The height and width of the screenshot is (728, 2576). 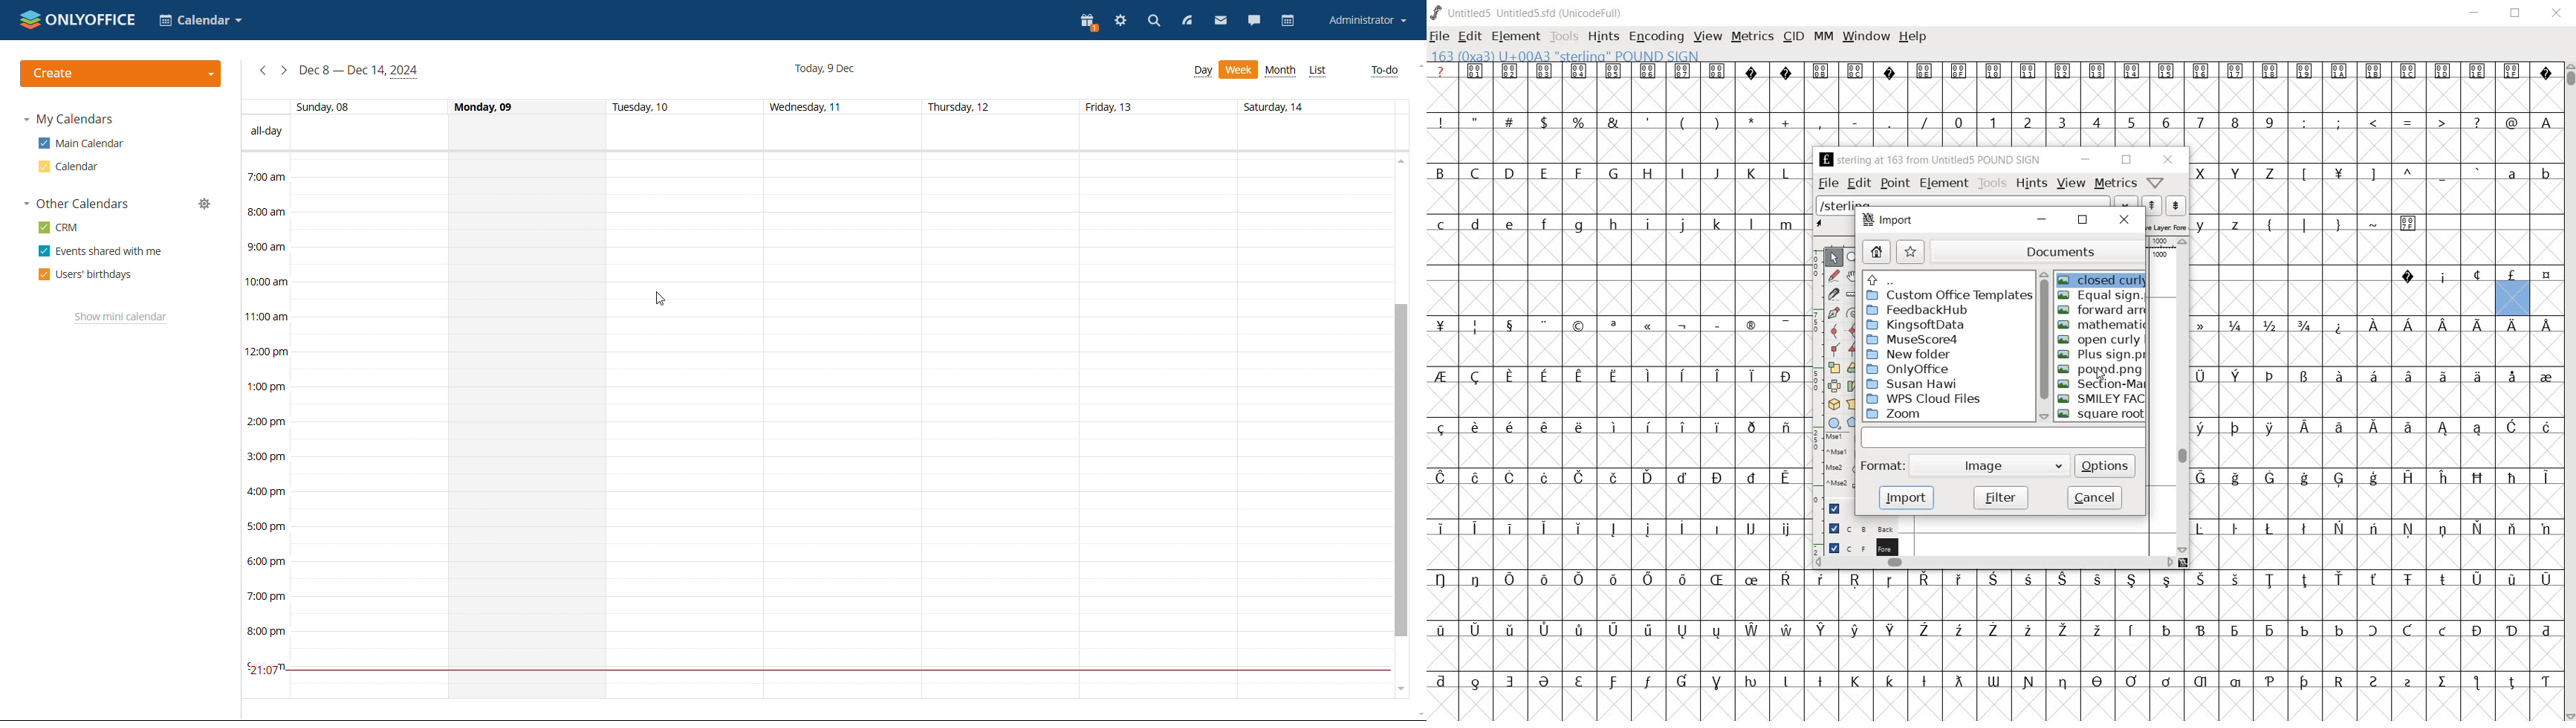 What do you see at coordinates (2097, 382) in the screenshot?
I see `Section-Mz` at bounding box center [2097, 382].